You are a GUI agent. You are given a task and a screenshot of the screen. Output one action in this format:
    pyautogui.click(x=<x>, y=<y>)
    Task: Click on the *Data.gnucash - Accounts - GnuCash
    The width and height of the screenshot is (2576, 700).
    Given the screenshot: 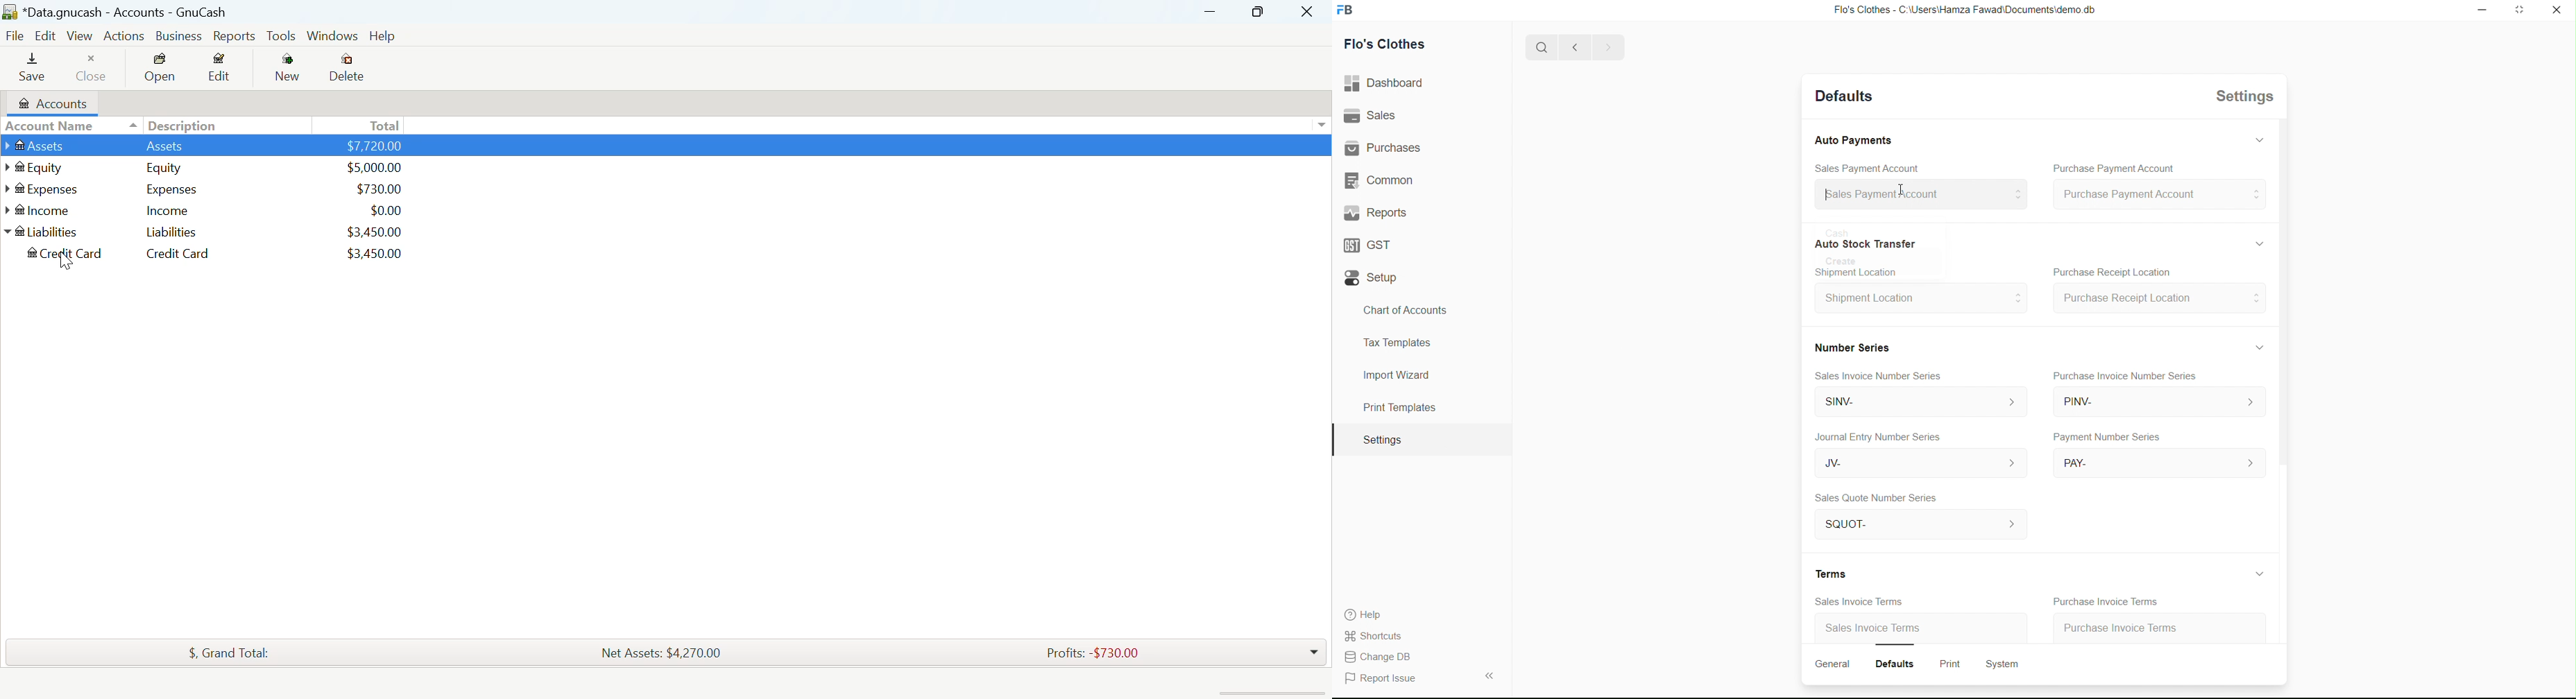 What is the action you would take?
    pyautogui.click(x=115, y=12)
    